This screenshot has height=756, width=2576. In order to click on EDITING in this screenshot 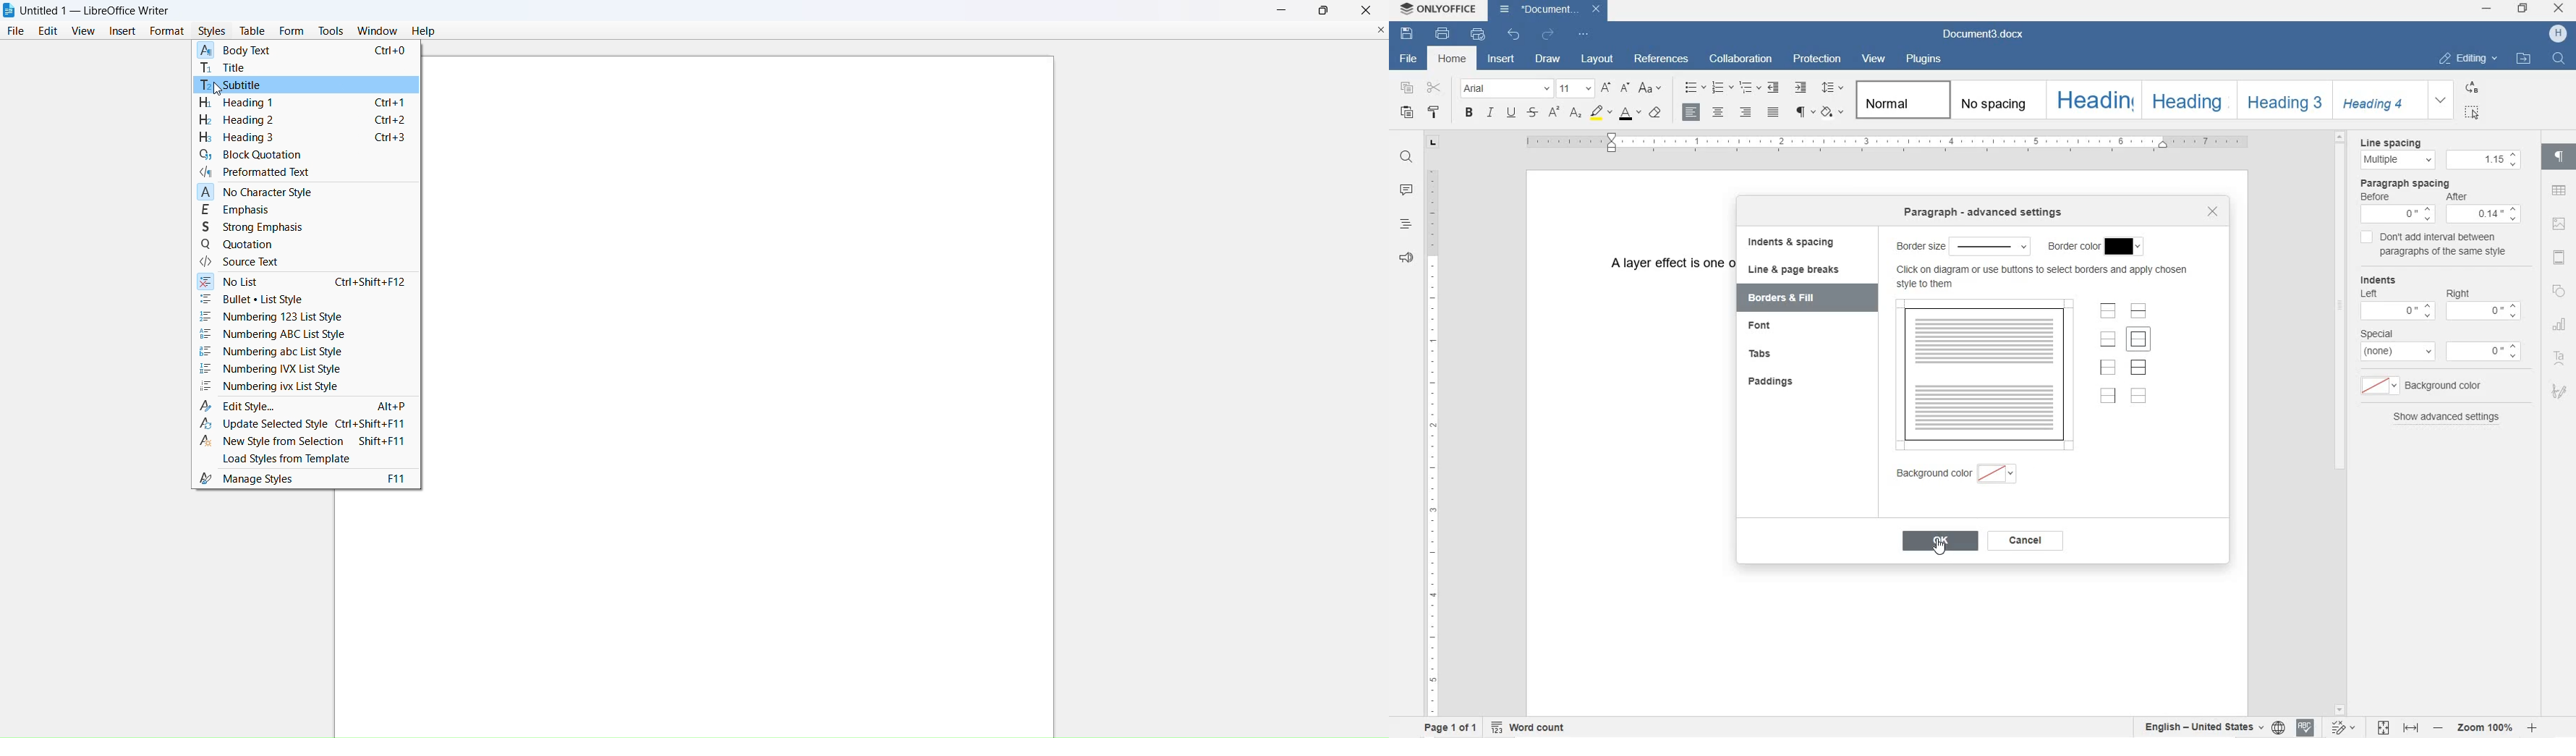, I will do `click(2469, 59)`.